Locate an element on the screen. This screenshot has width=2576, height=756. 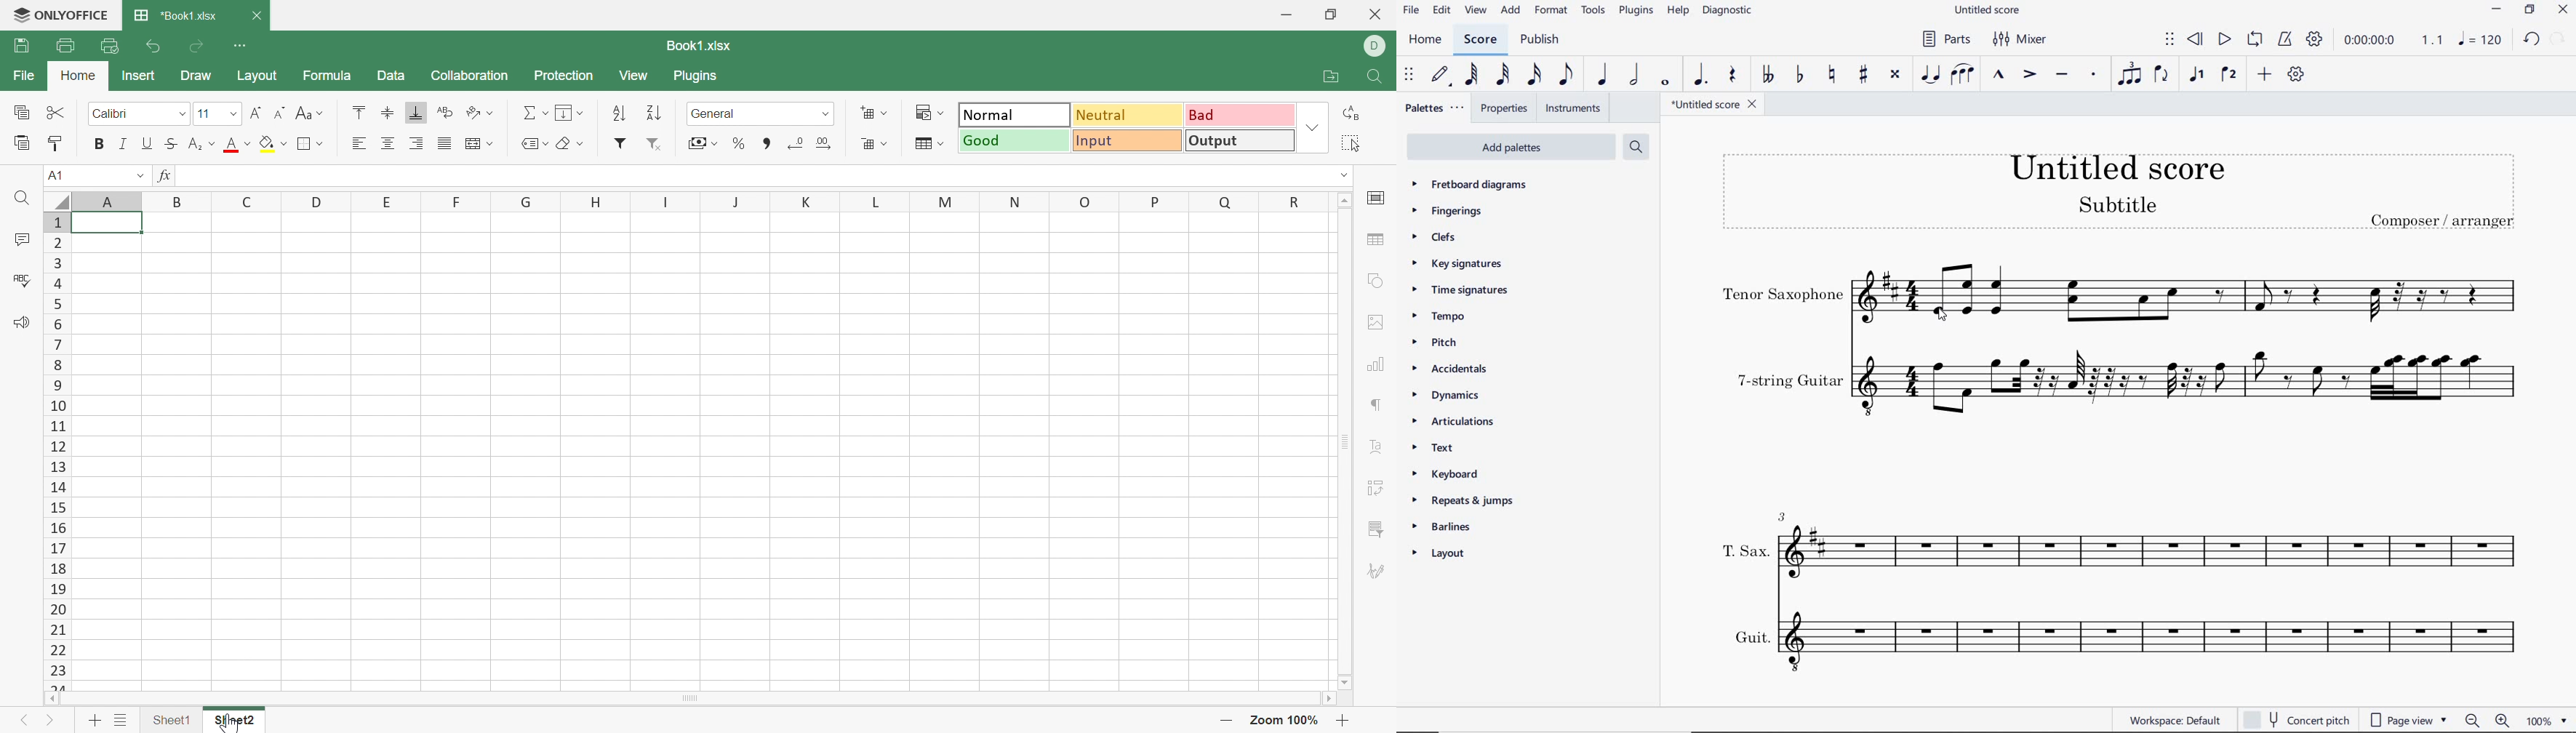
MINIMIZE is located at coordinates (2500, 9).